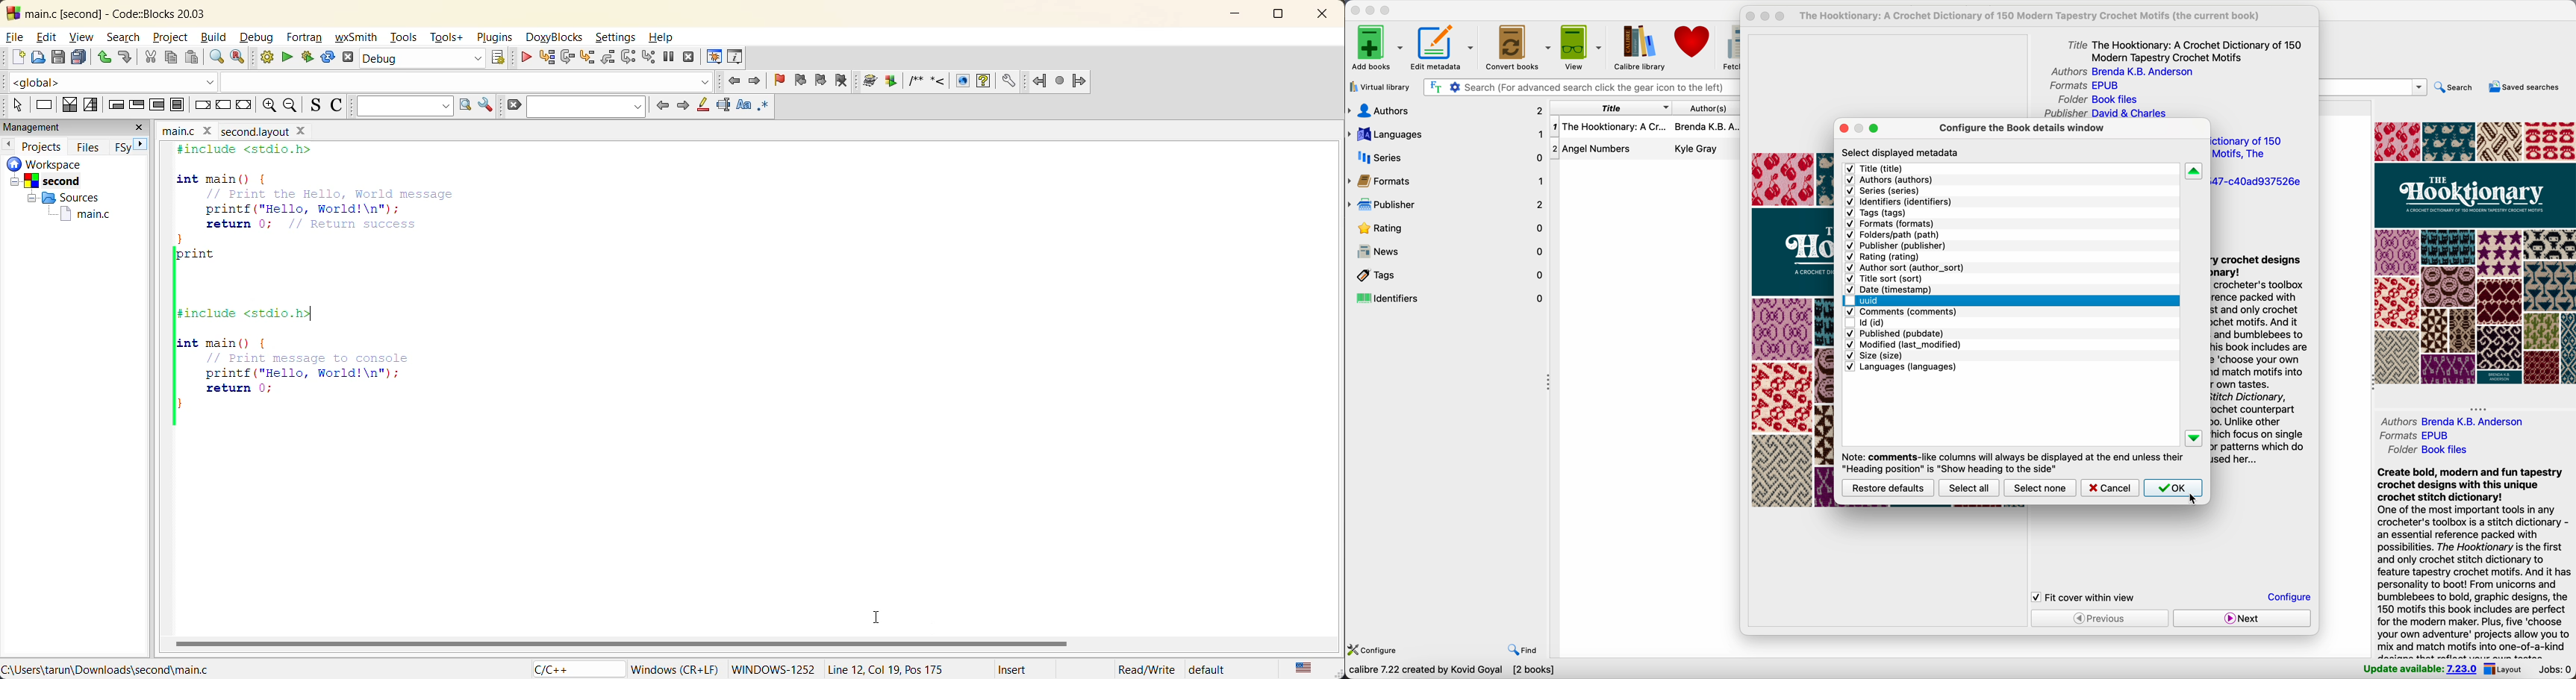 The image size is (2576, 700). I want to click on step into instruction, so click(651, 56).